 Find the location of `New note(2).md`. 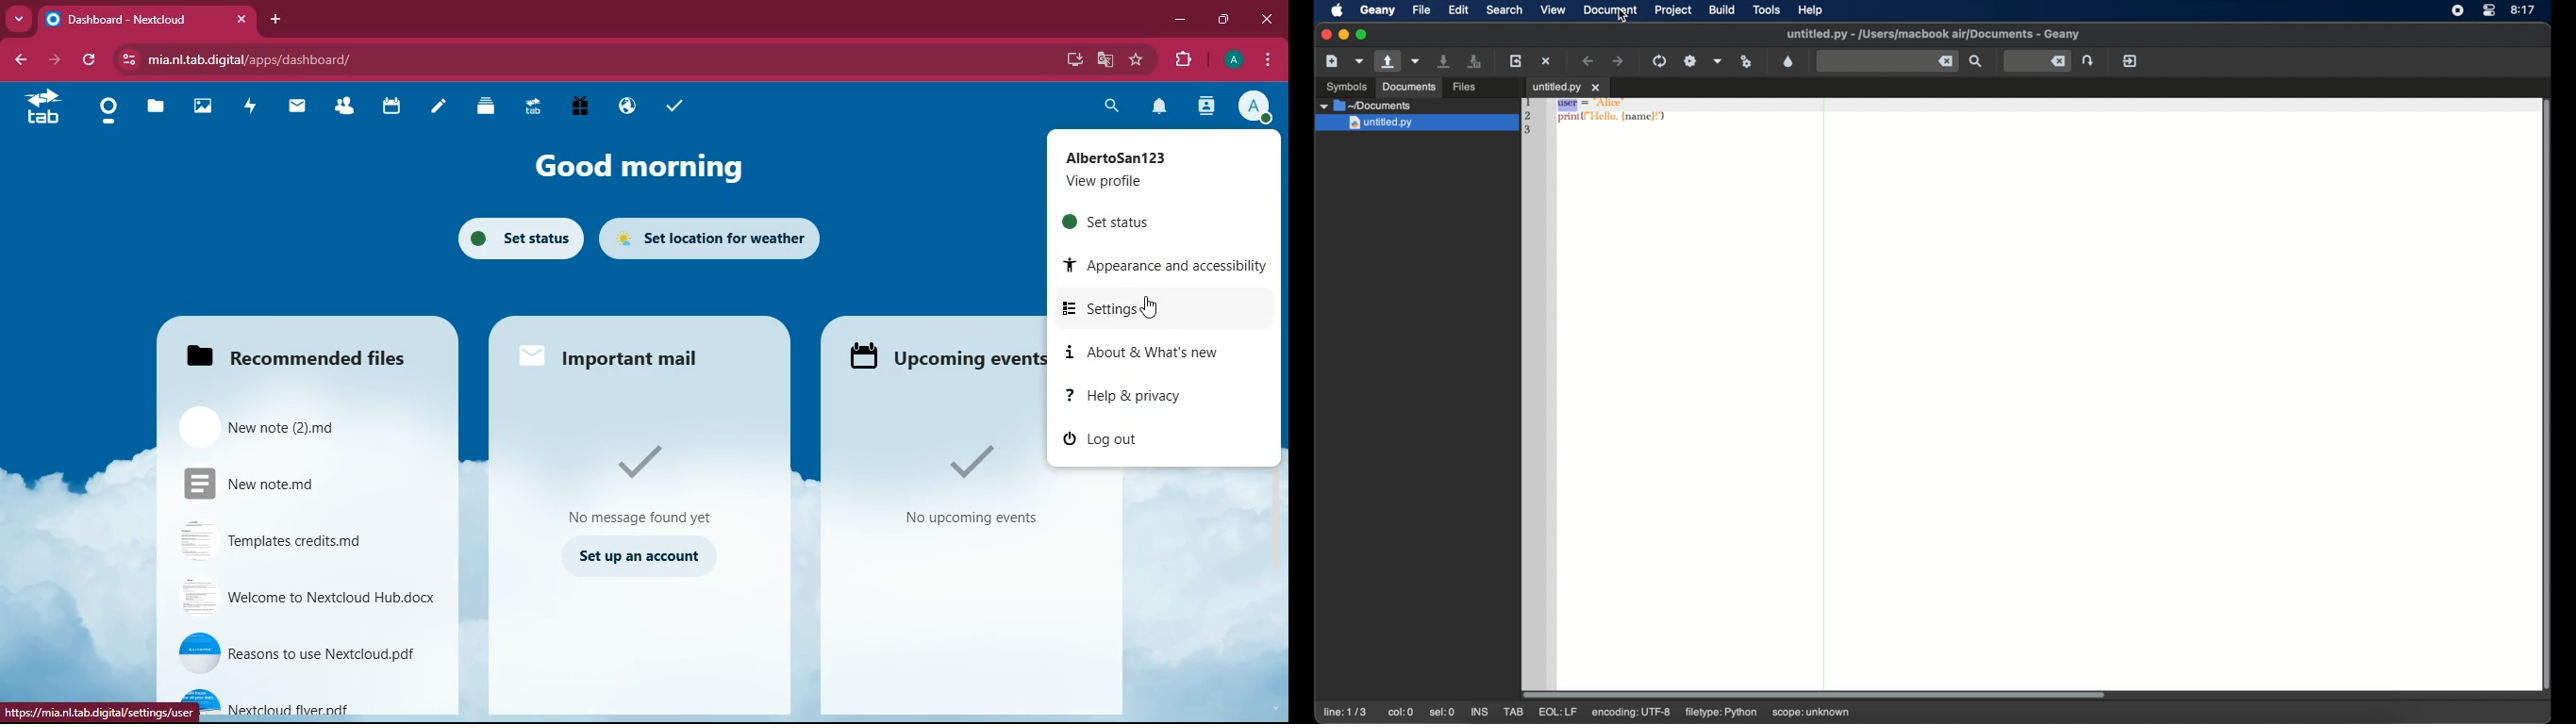

New note(2).md is located at coordinates (270, 424).